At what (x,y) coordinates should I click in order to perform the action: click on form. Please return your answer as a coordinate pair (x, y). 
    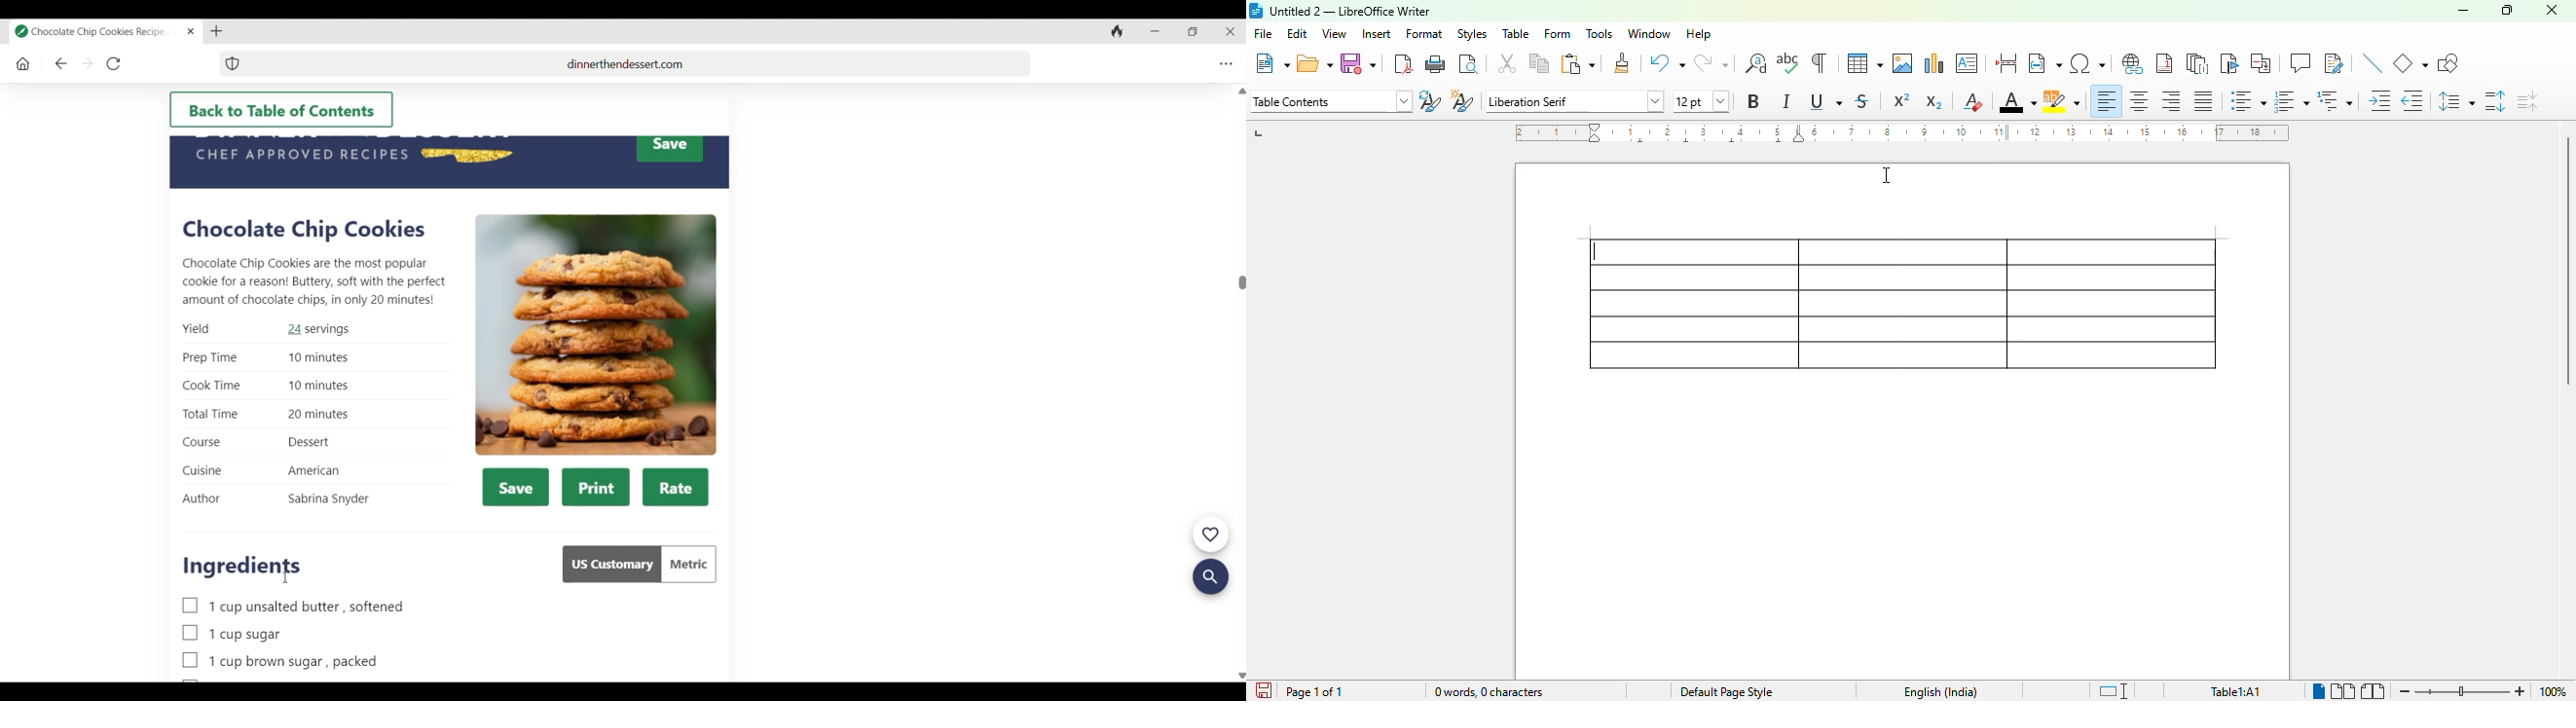
    Looking at the image, I should click on (1557, 34).